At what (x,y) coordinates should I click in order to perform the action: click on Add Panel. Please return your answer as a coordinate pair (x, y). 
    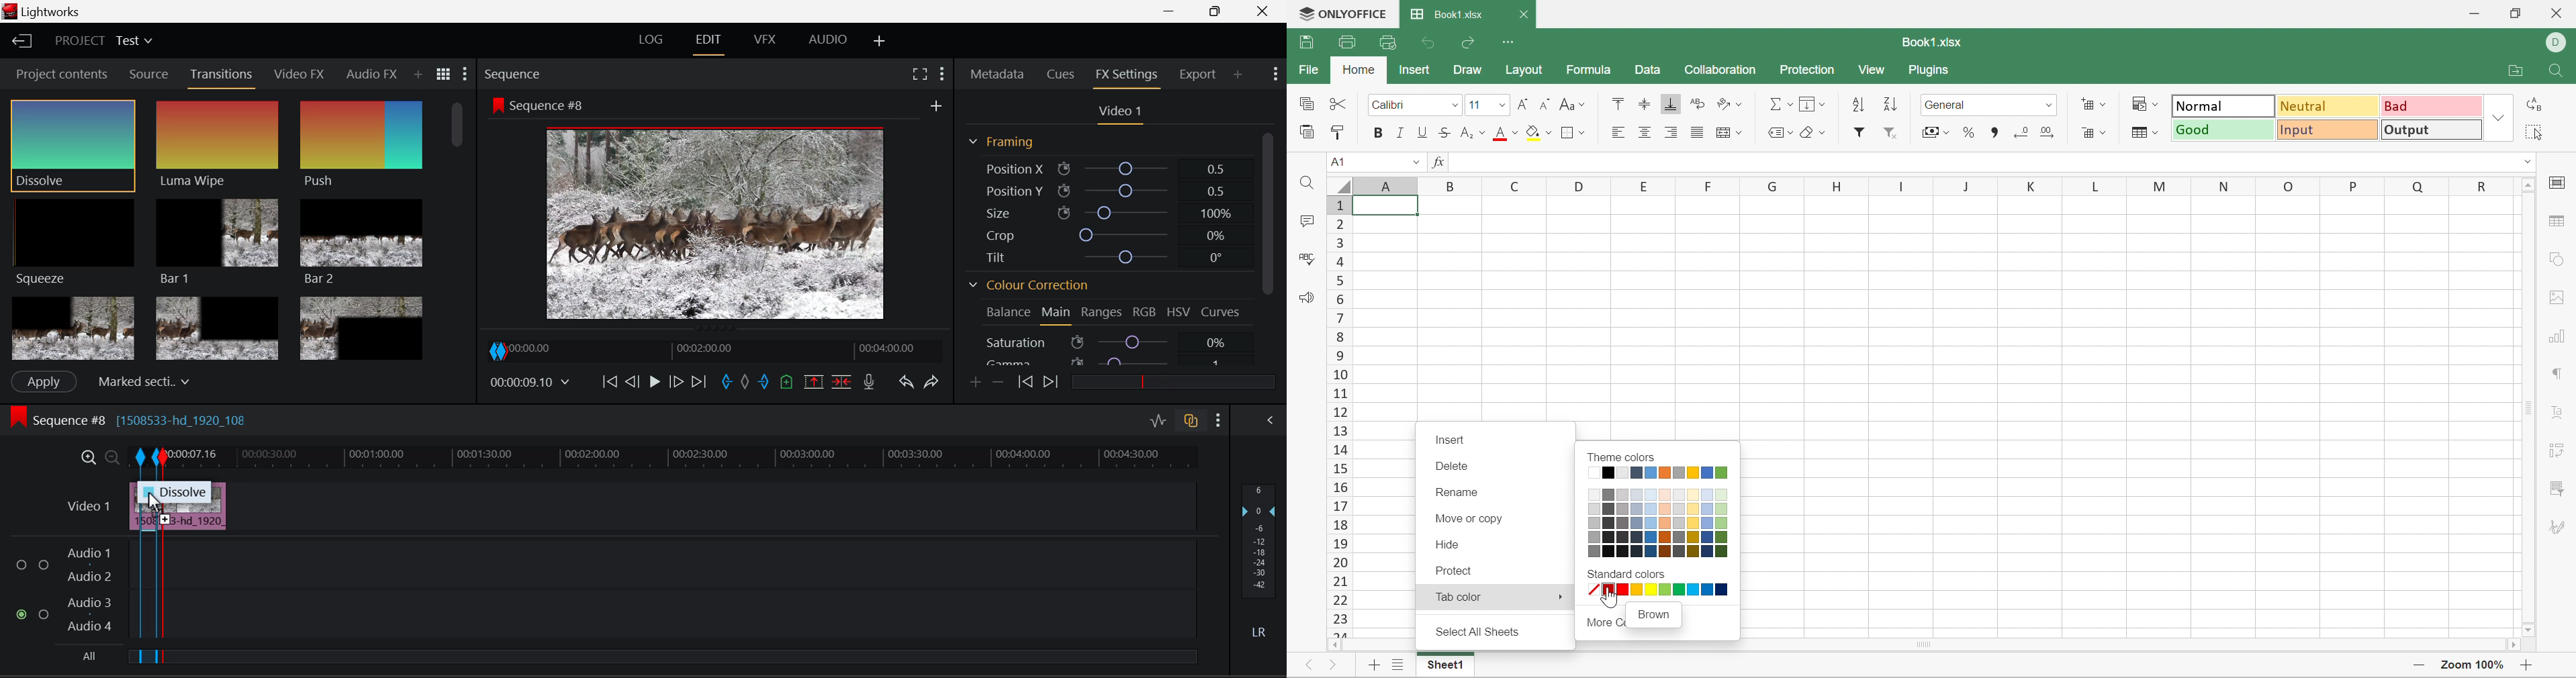
    Looking at the image, I should click on (1238, 75).